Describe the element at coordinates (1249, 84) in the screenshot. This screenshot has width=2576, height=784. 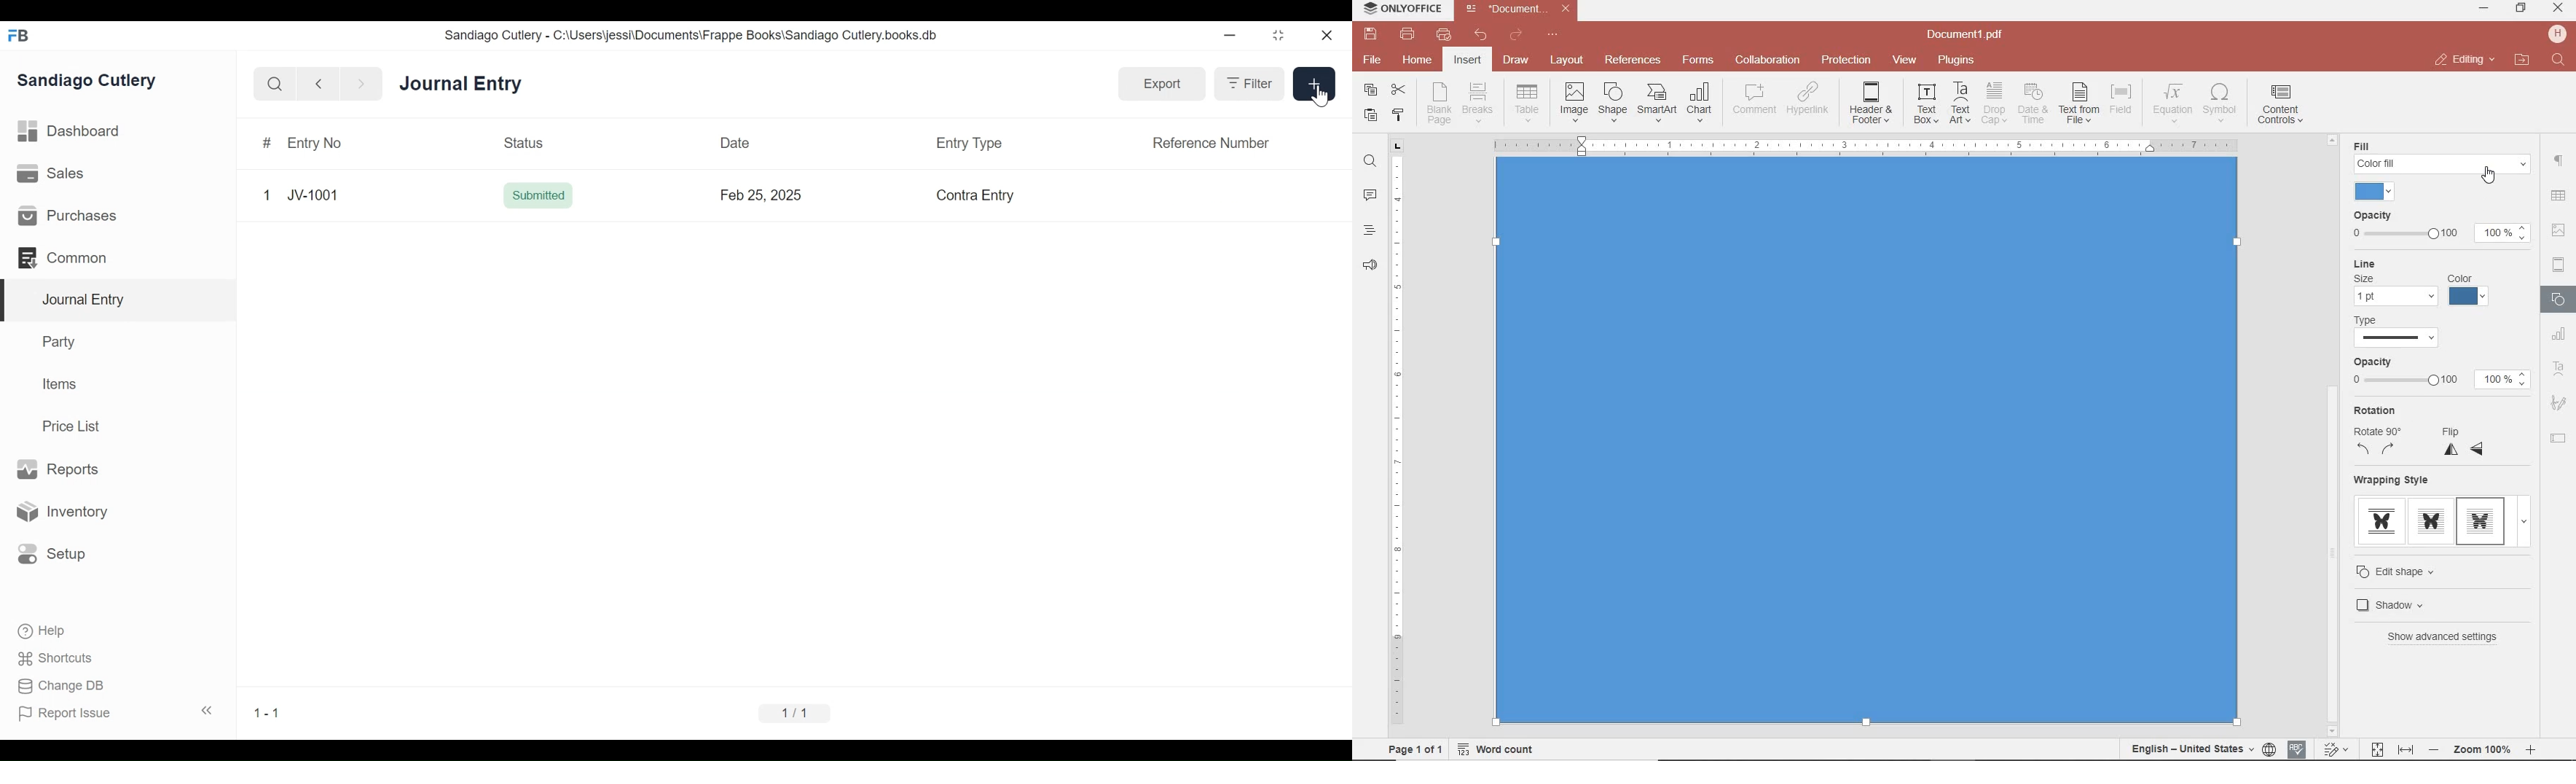
I see `Filter` at that location.